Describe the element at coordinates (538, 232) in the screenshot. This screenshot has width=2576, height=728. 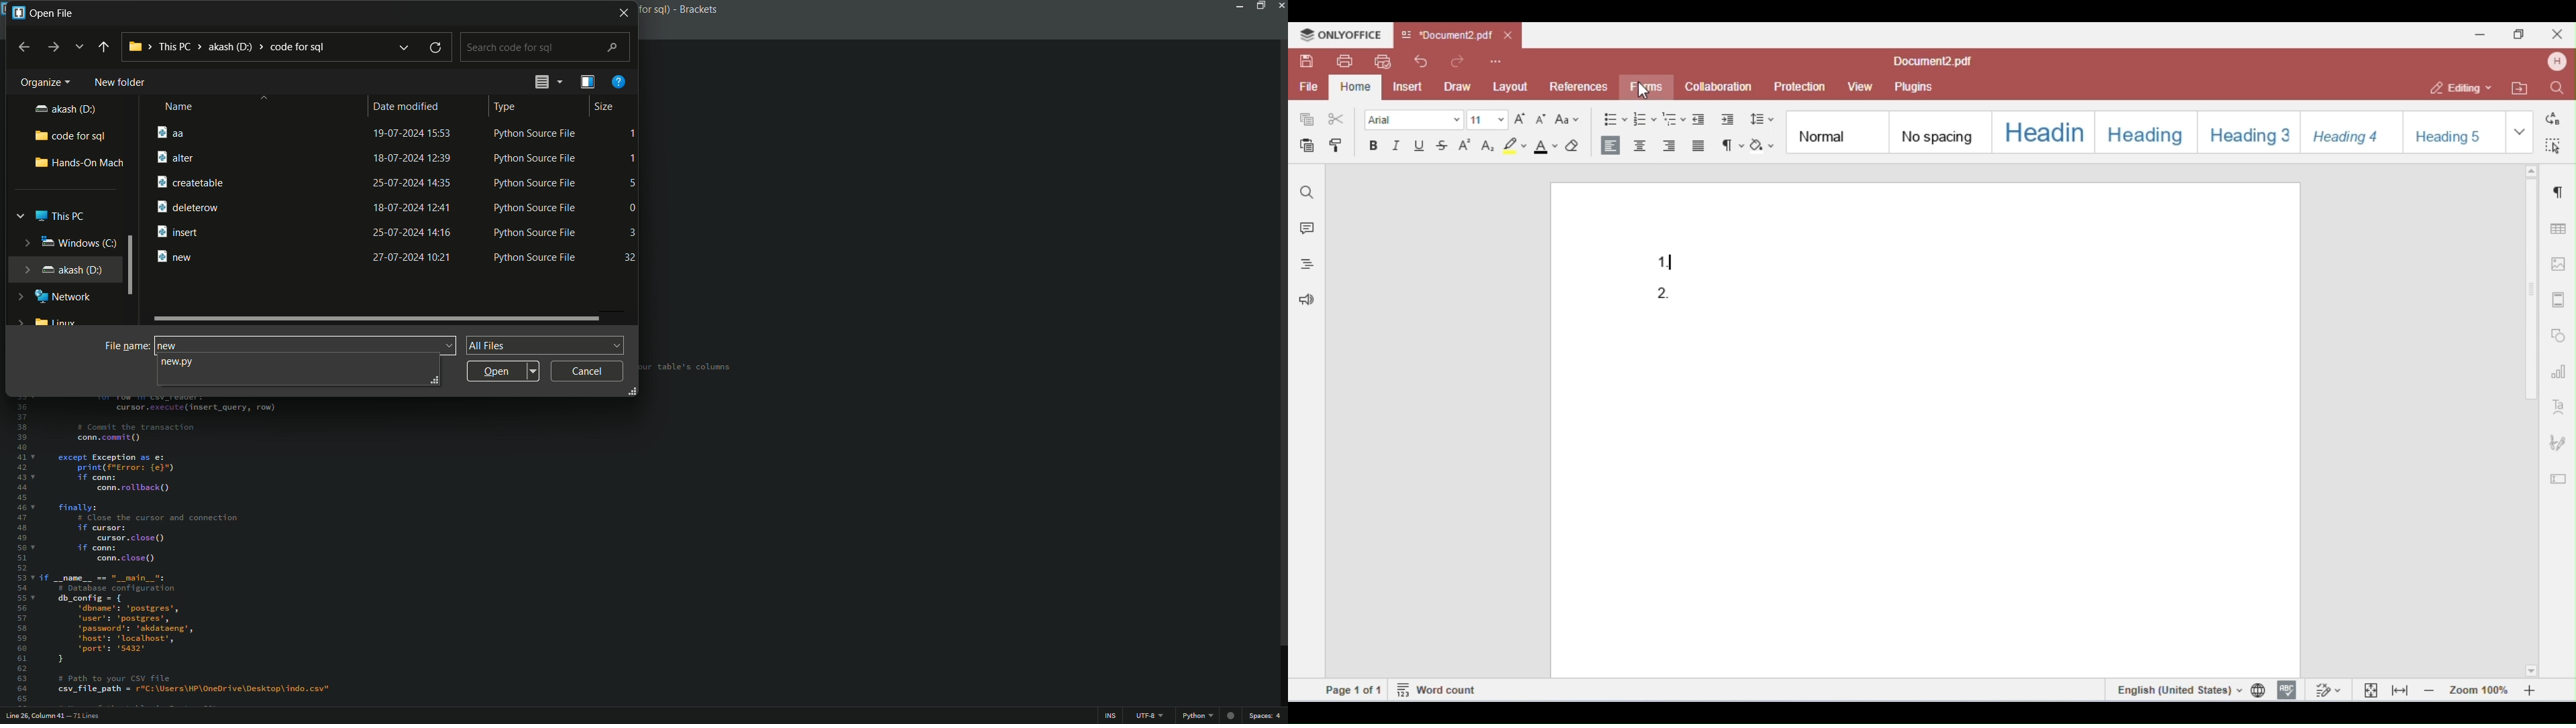
I see `Python Source File` at that location.